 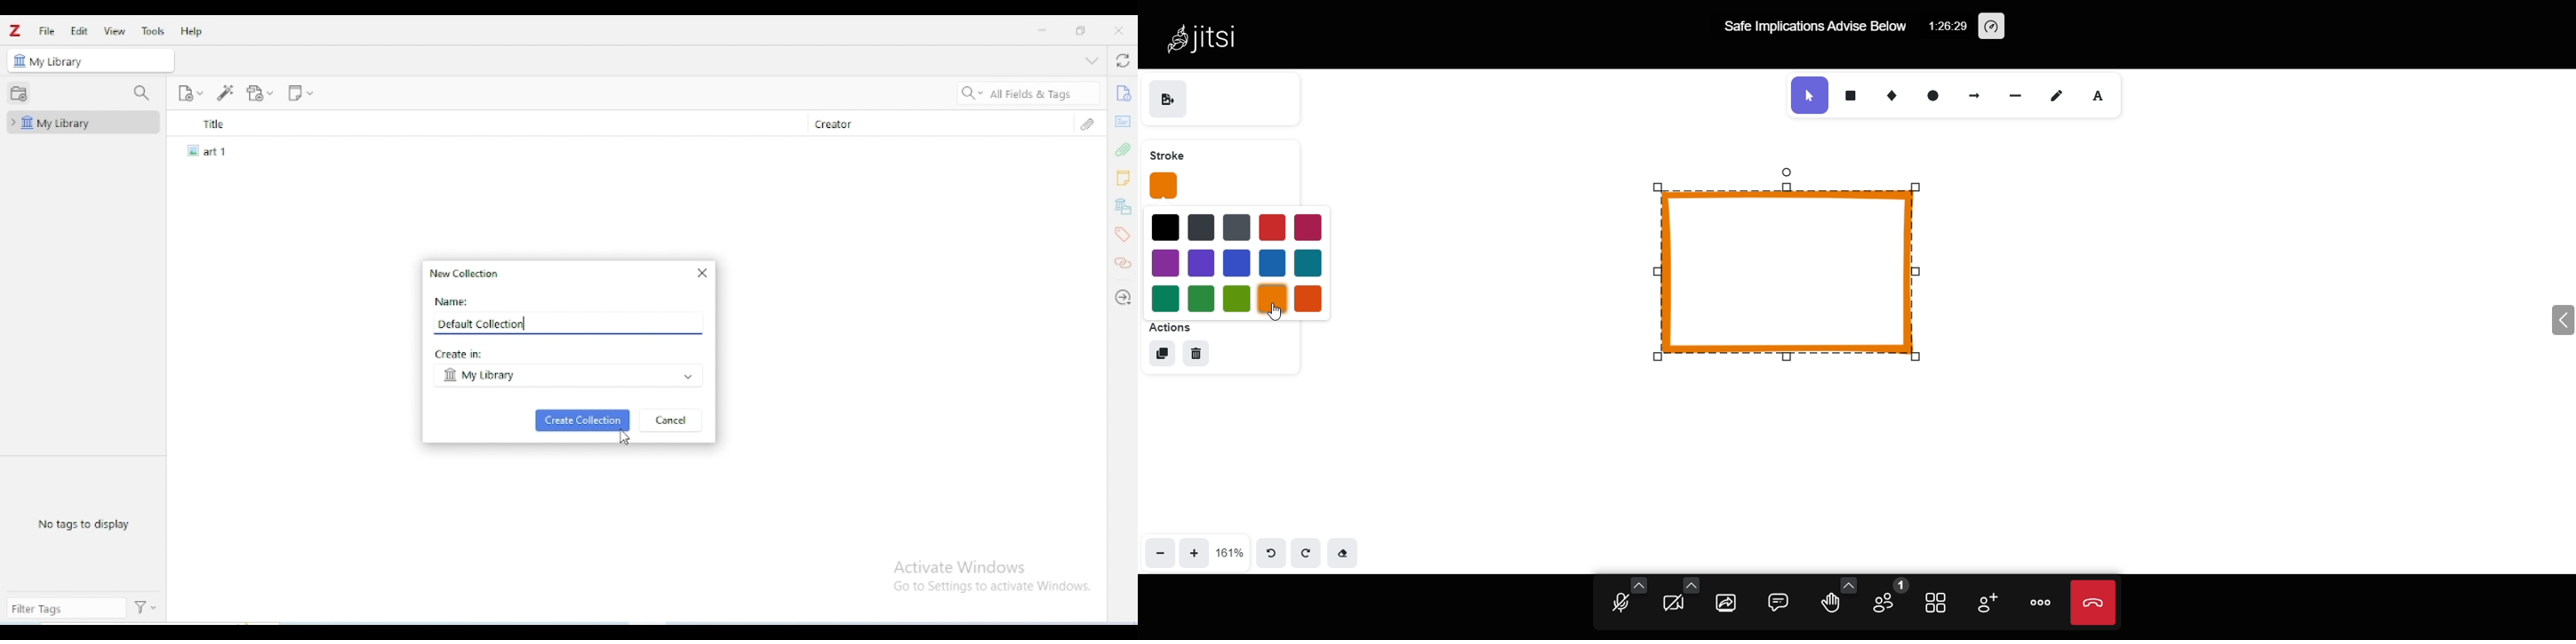 What do you see at coordinates (115, 31) in the screenshot?
I see `view` at bounding box center [115, 31].